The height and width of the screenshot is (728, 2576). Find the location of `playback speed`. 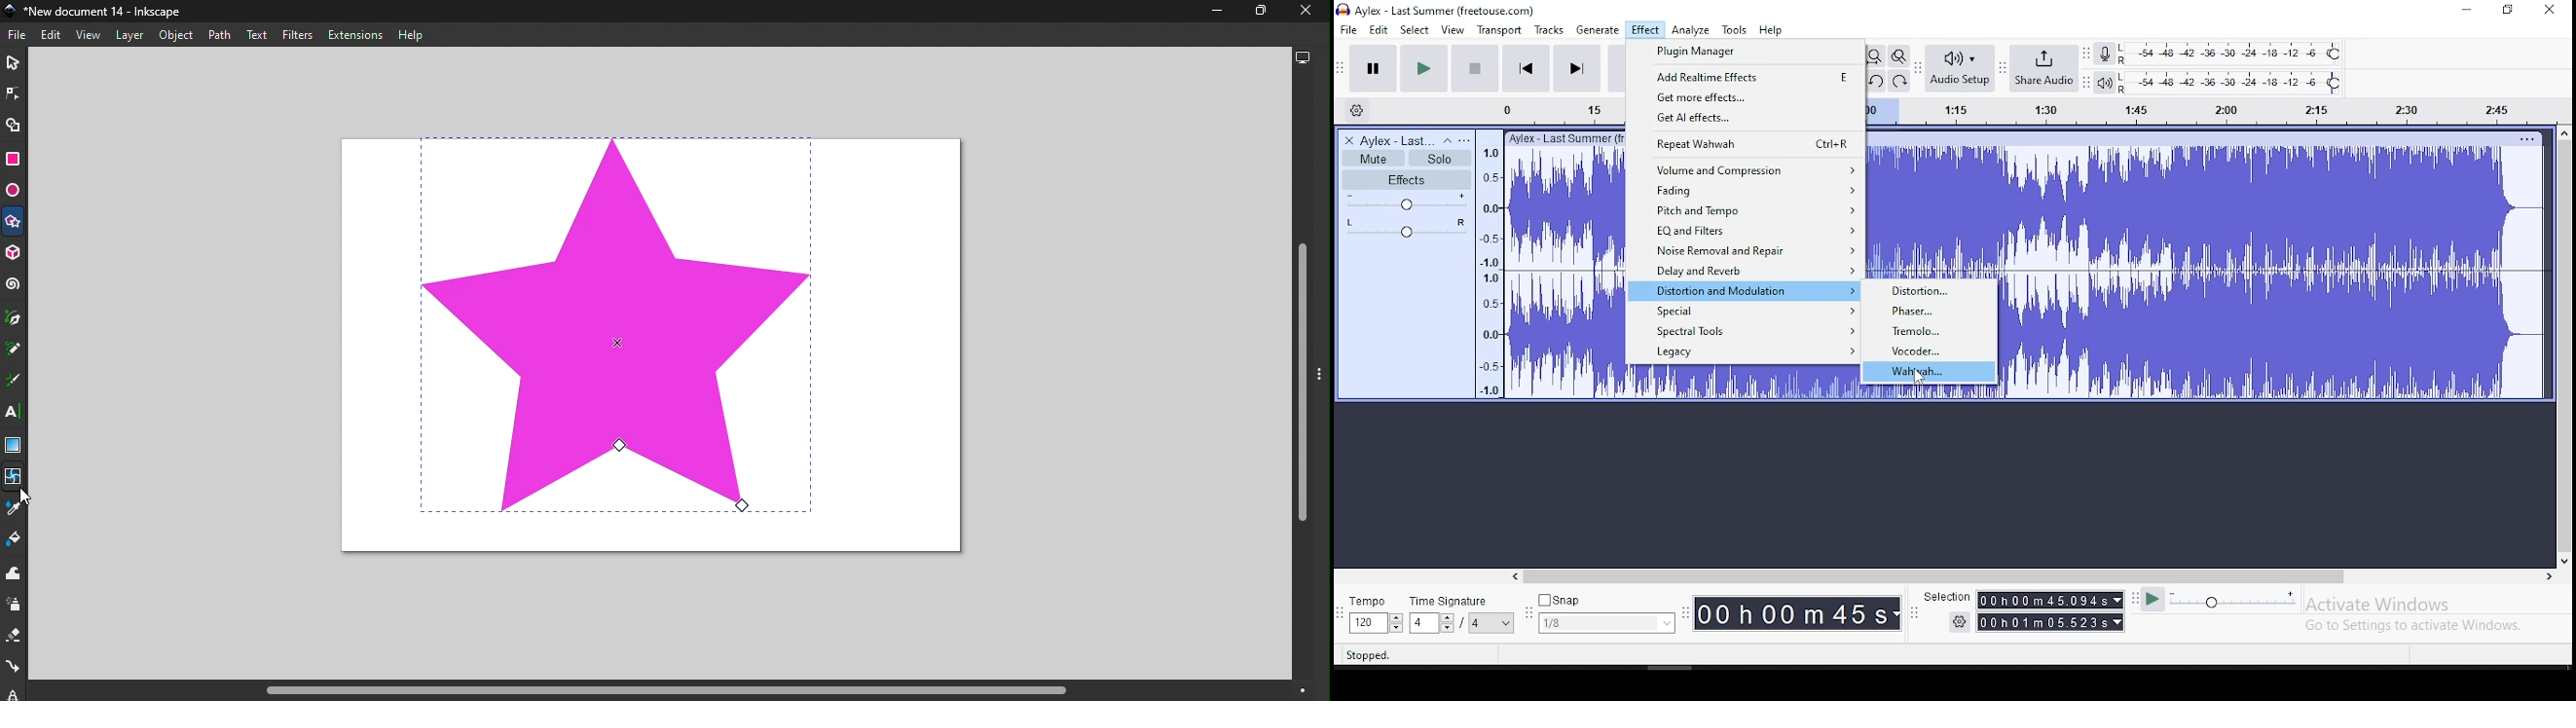

playback speed is located at coordinates (2233, 601).